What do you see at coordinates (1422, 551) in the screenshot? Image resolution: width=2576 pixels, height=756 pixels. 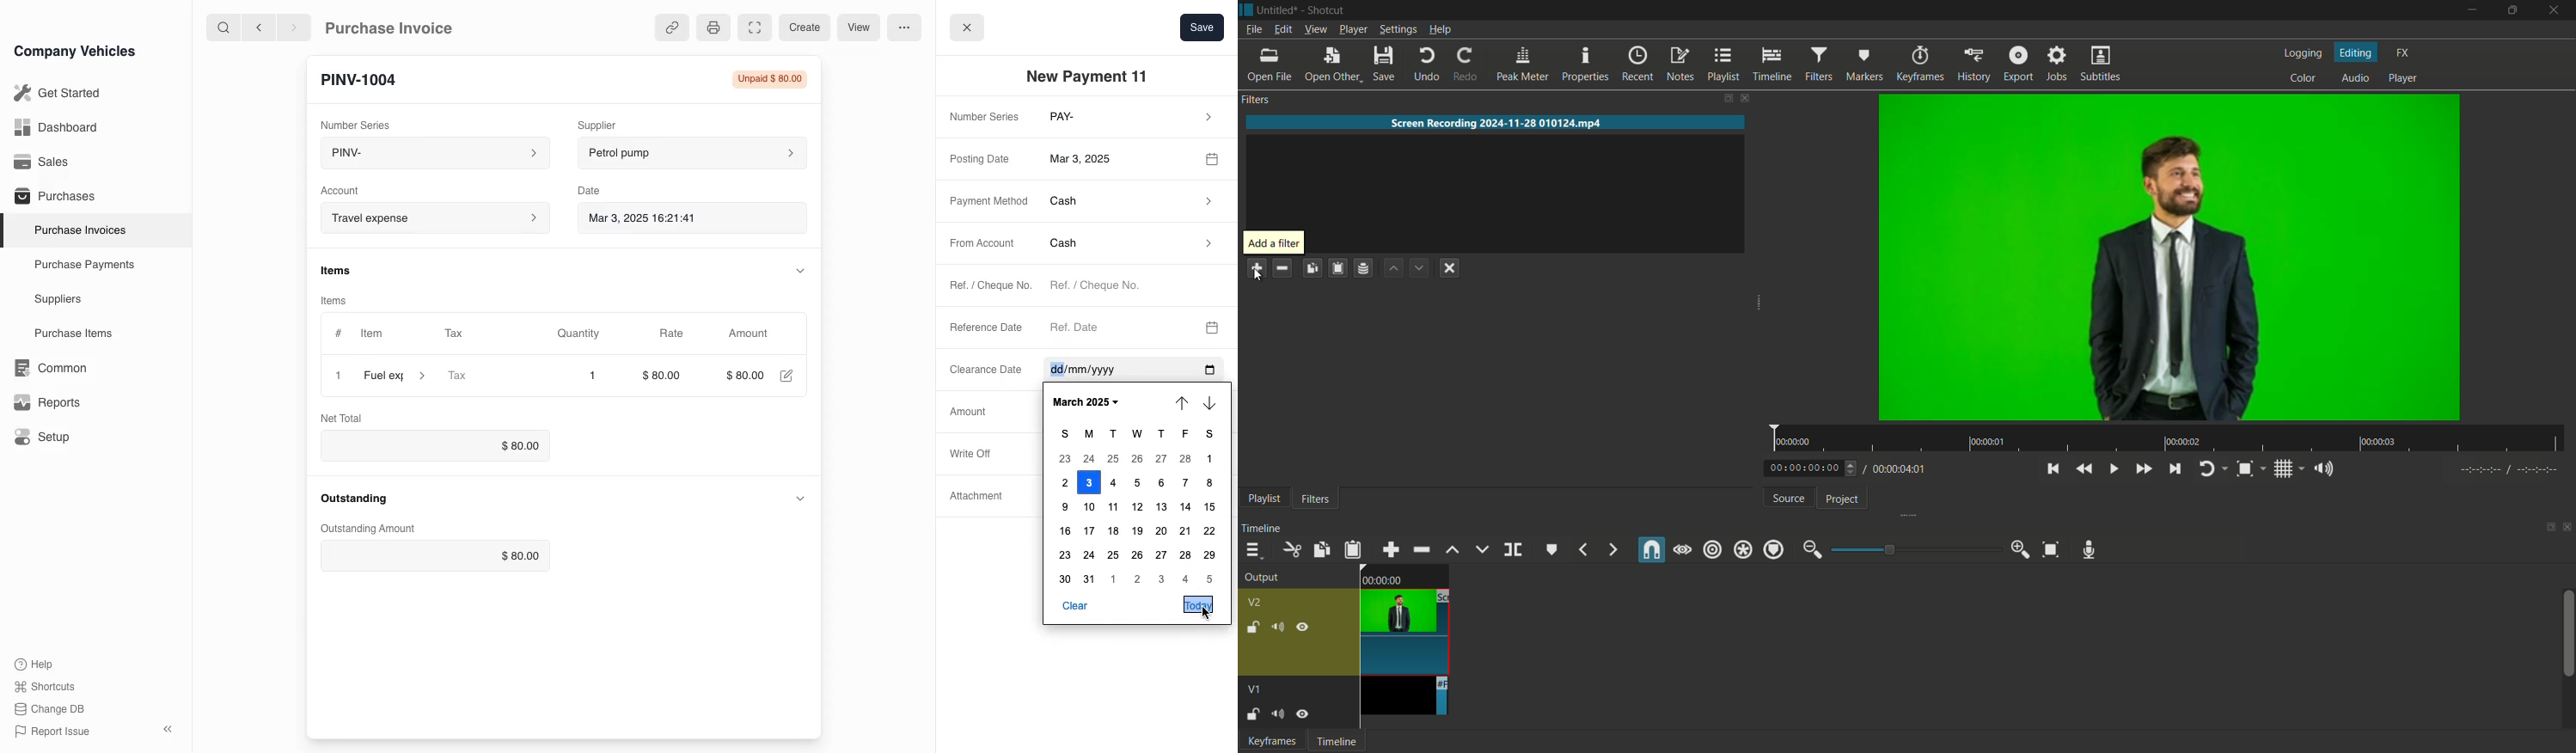 I see `ripple delete` at bounding box center [1422, 551].